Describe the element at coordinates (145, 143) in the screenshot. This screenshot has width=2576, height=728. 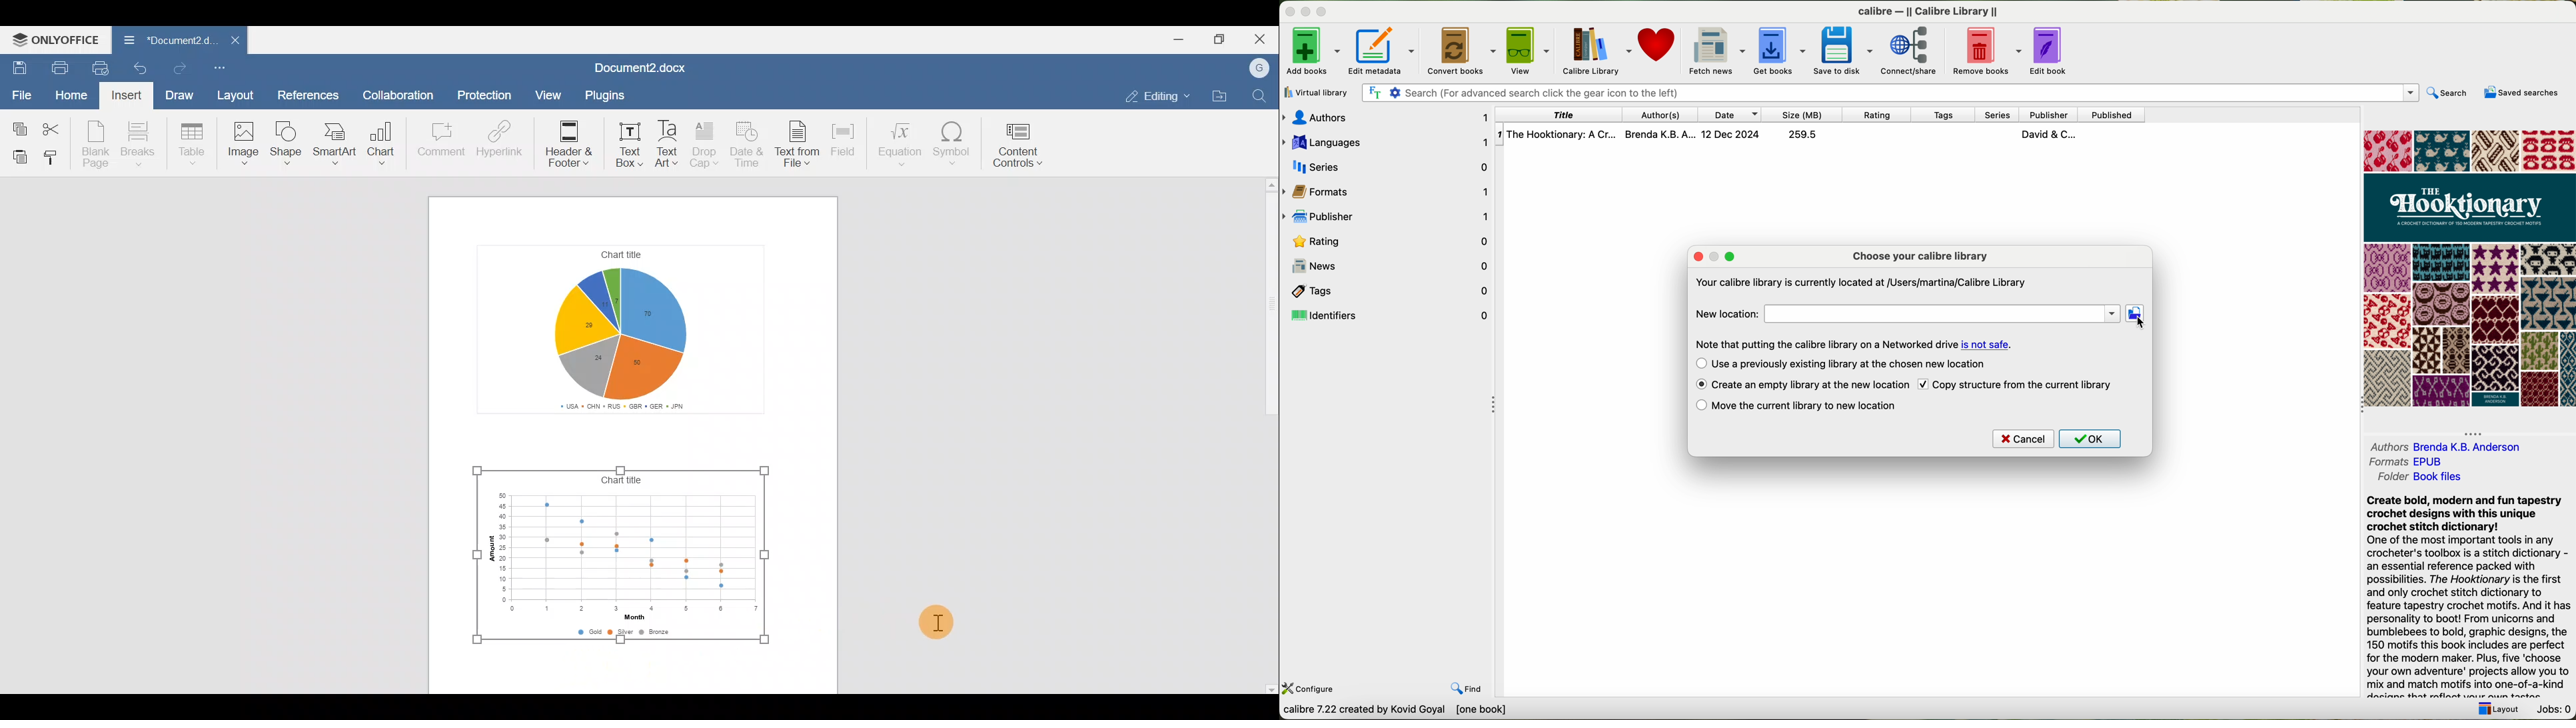
I see `Breaks` at that location.